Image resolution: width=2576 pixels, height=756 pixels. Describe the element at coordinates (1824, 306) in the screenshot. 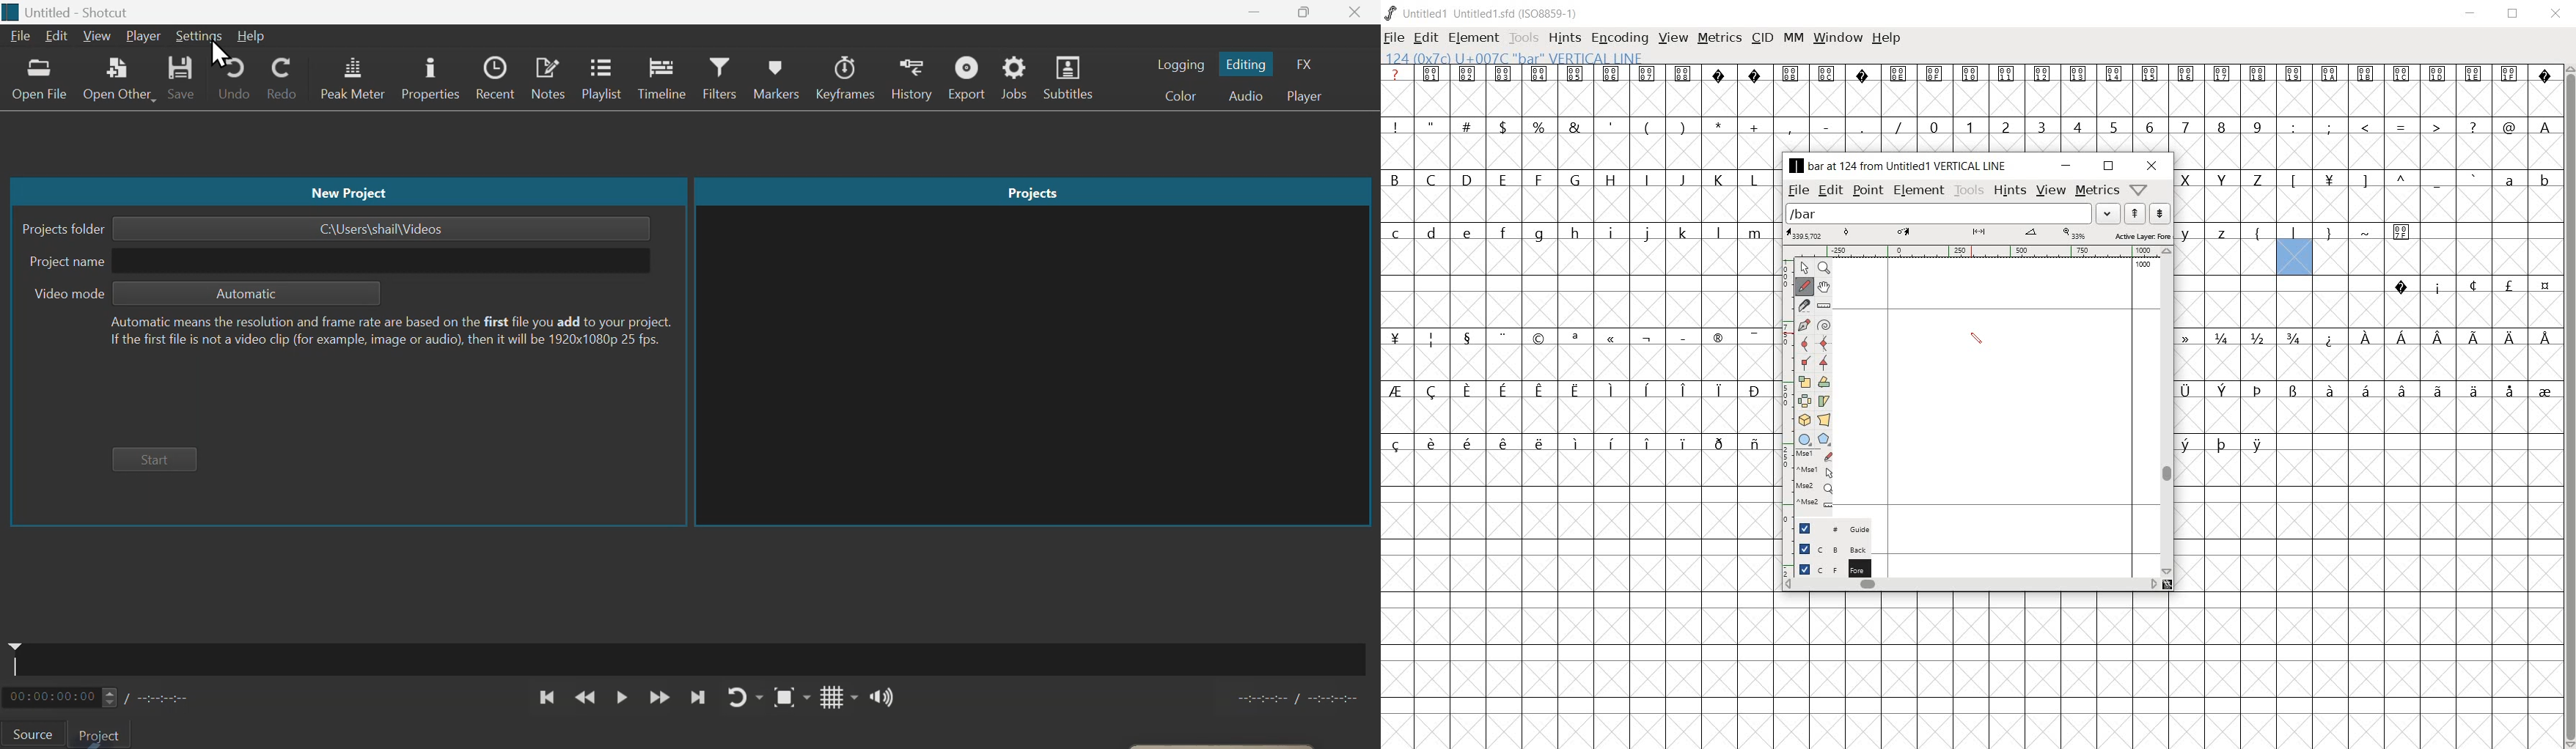

I see `measure a distance, angle between points` at that location.